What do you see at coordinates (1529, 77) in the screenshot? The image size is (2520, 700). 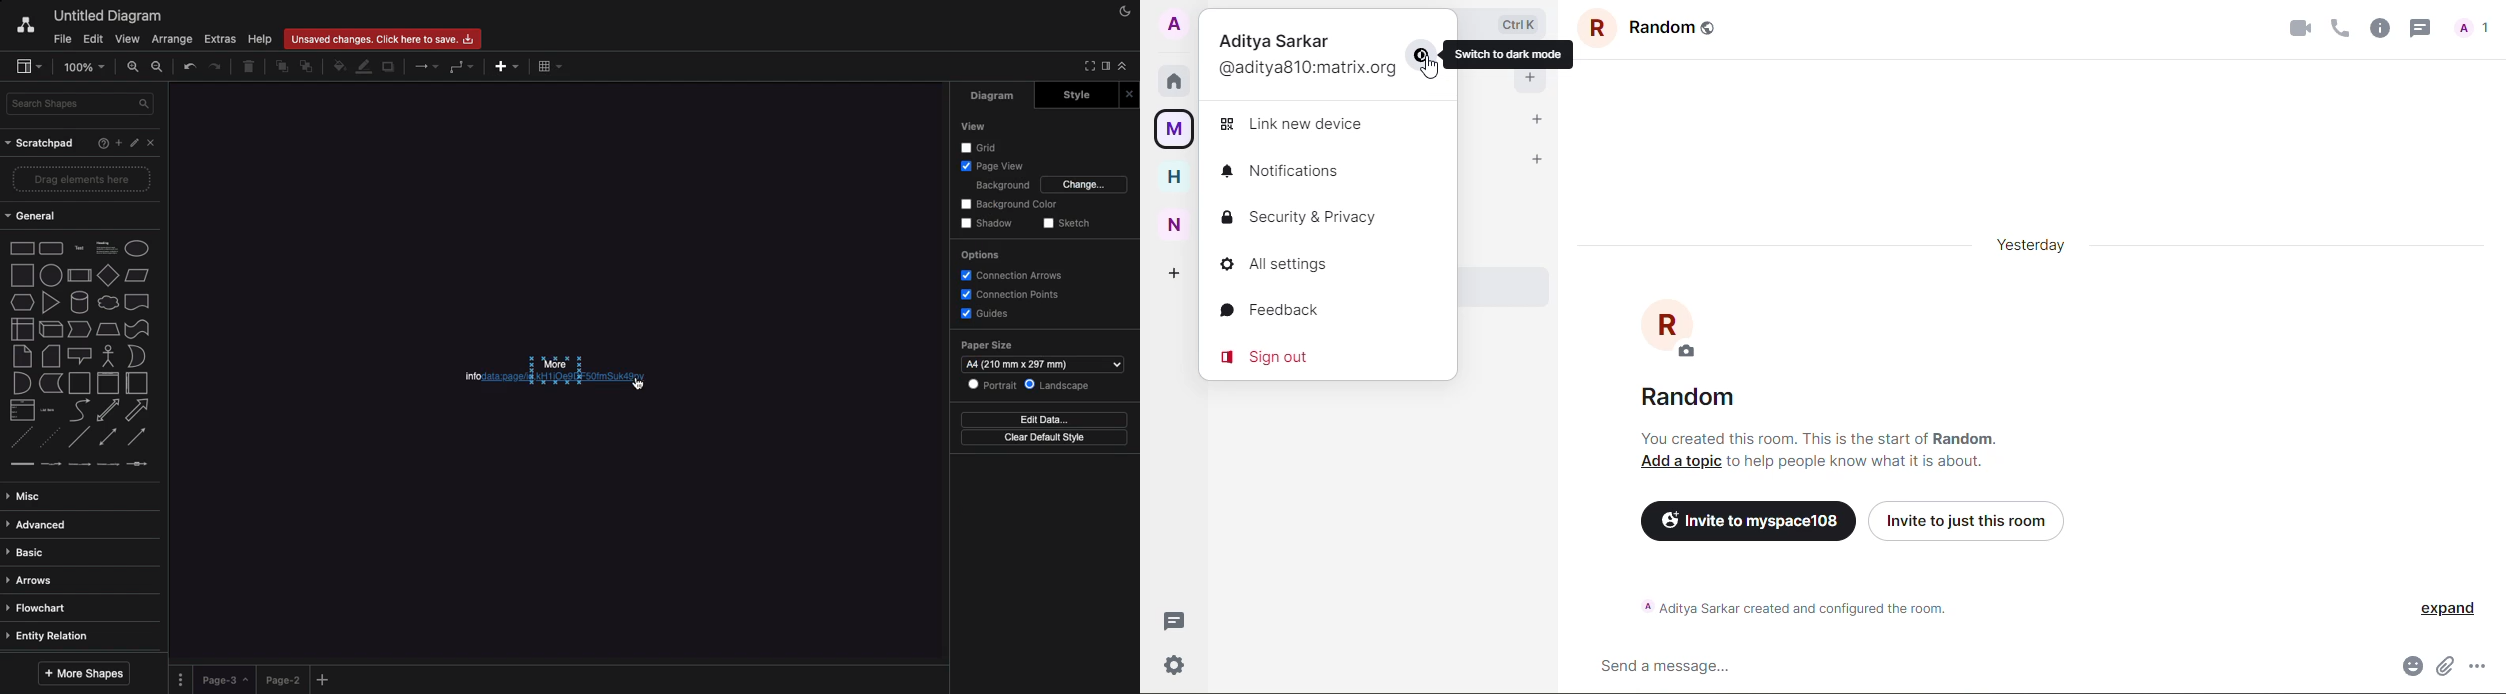 I see `add` at bounding box center [1529, 77].